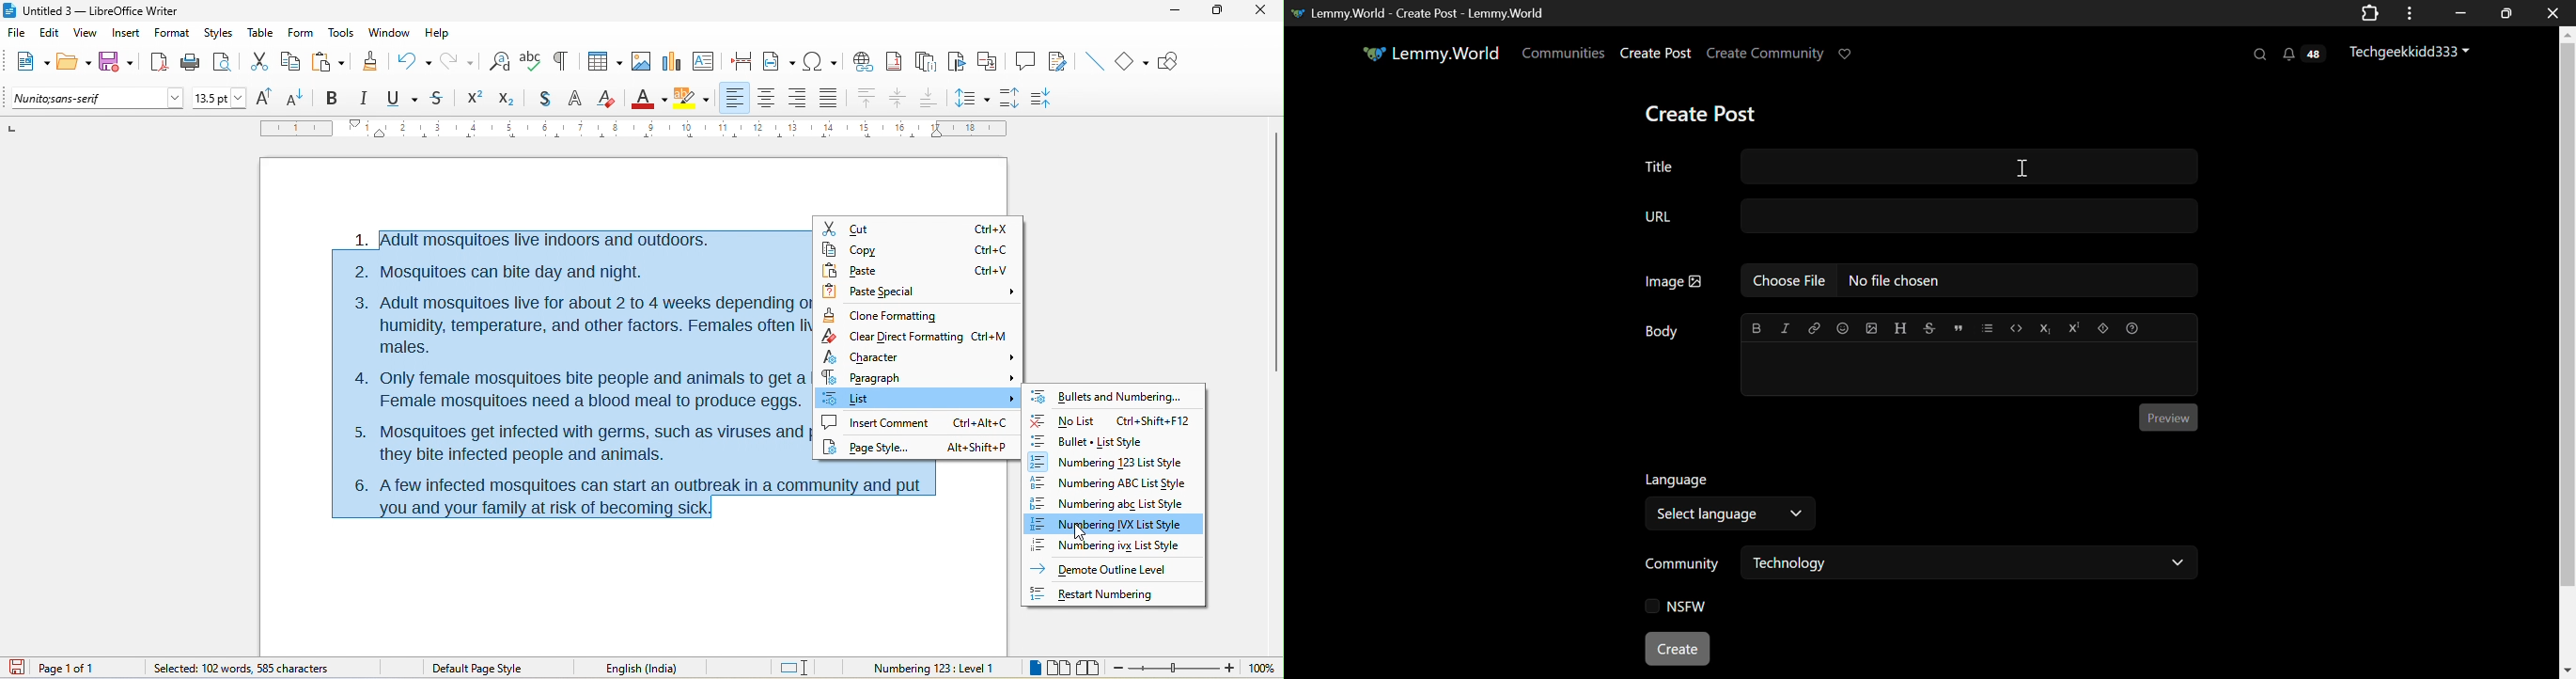 This screenshot has width=2576, height=700. I want to click on default page style, so click(478, 668).